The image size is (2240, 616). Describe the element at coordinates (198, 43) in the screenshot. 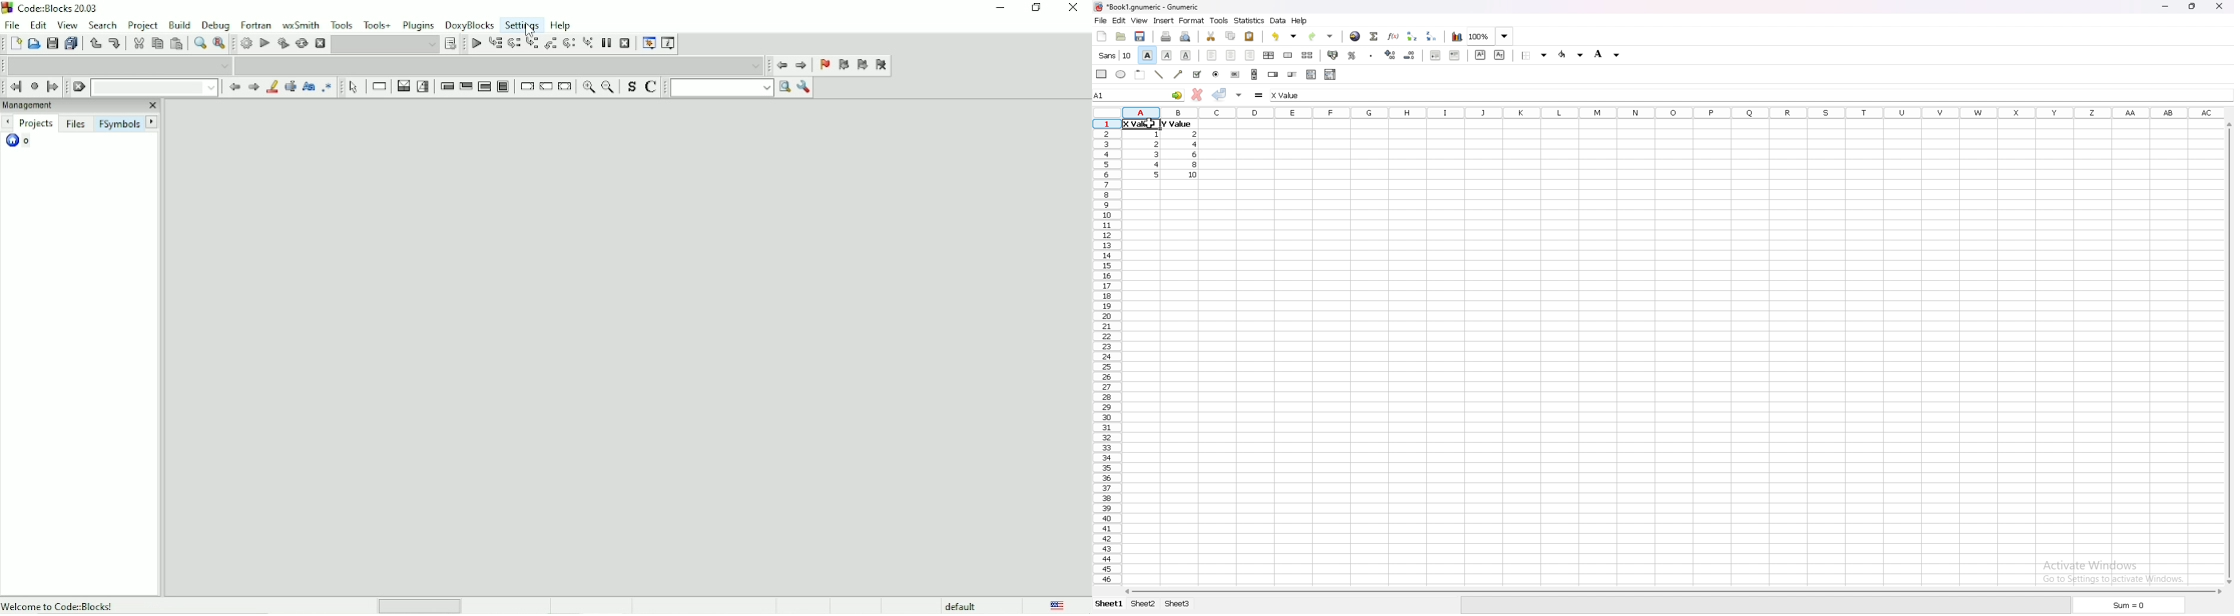

I see `Find` at that location.